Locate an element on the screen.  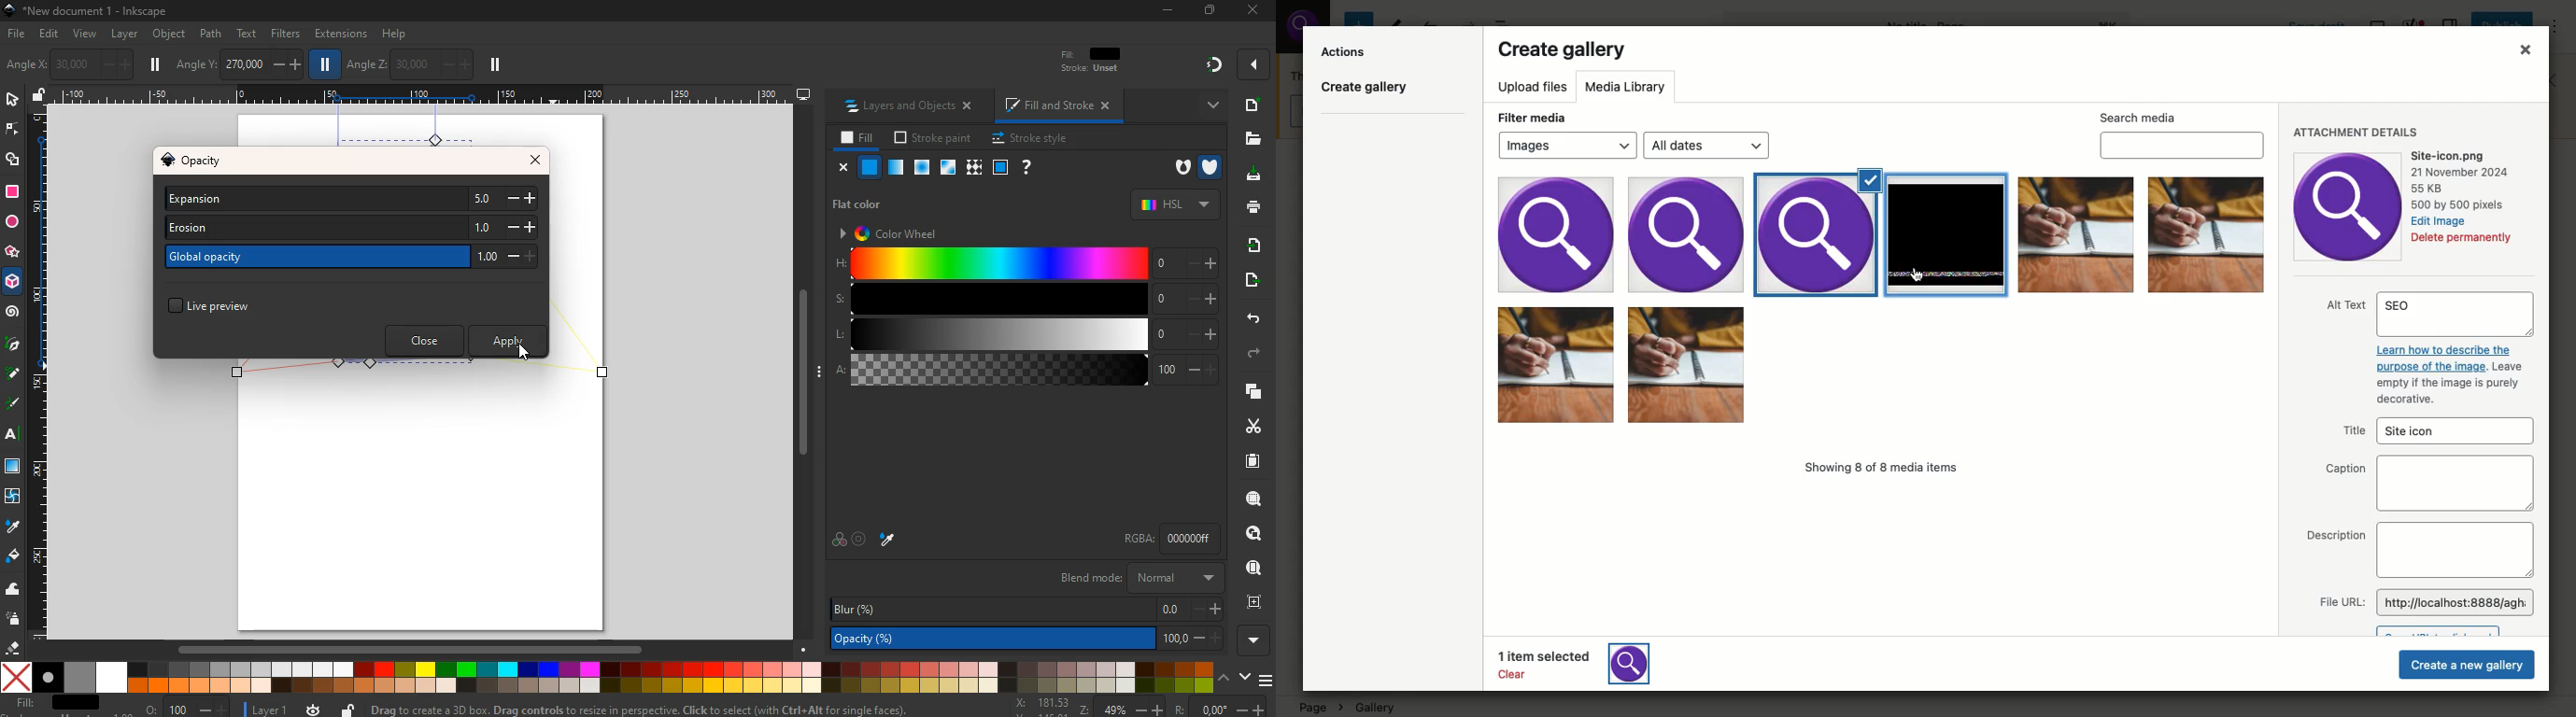
photo is located at coordinates (20, 65).